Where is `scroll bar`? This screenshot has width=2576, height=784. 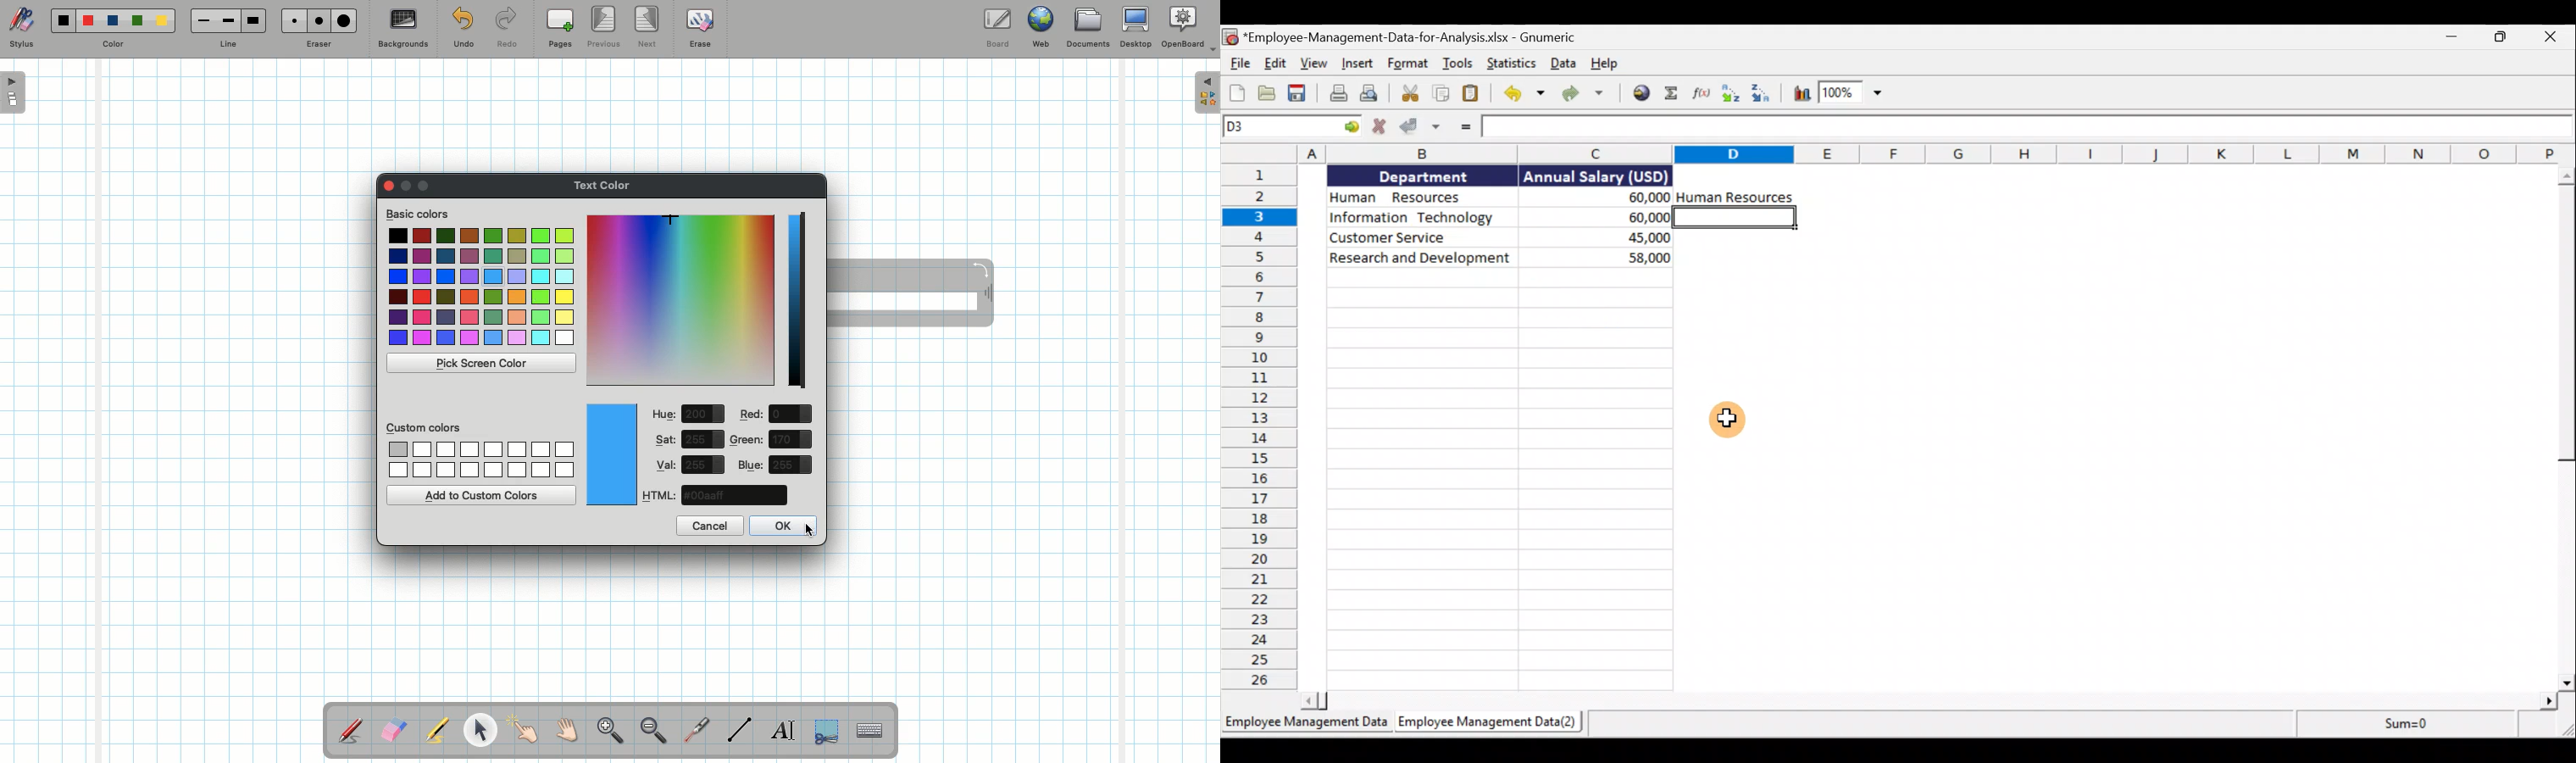
scroll bar is located at coordinates (1921, 701).